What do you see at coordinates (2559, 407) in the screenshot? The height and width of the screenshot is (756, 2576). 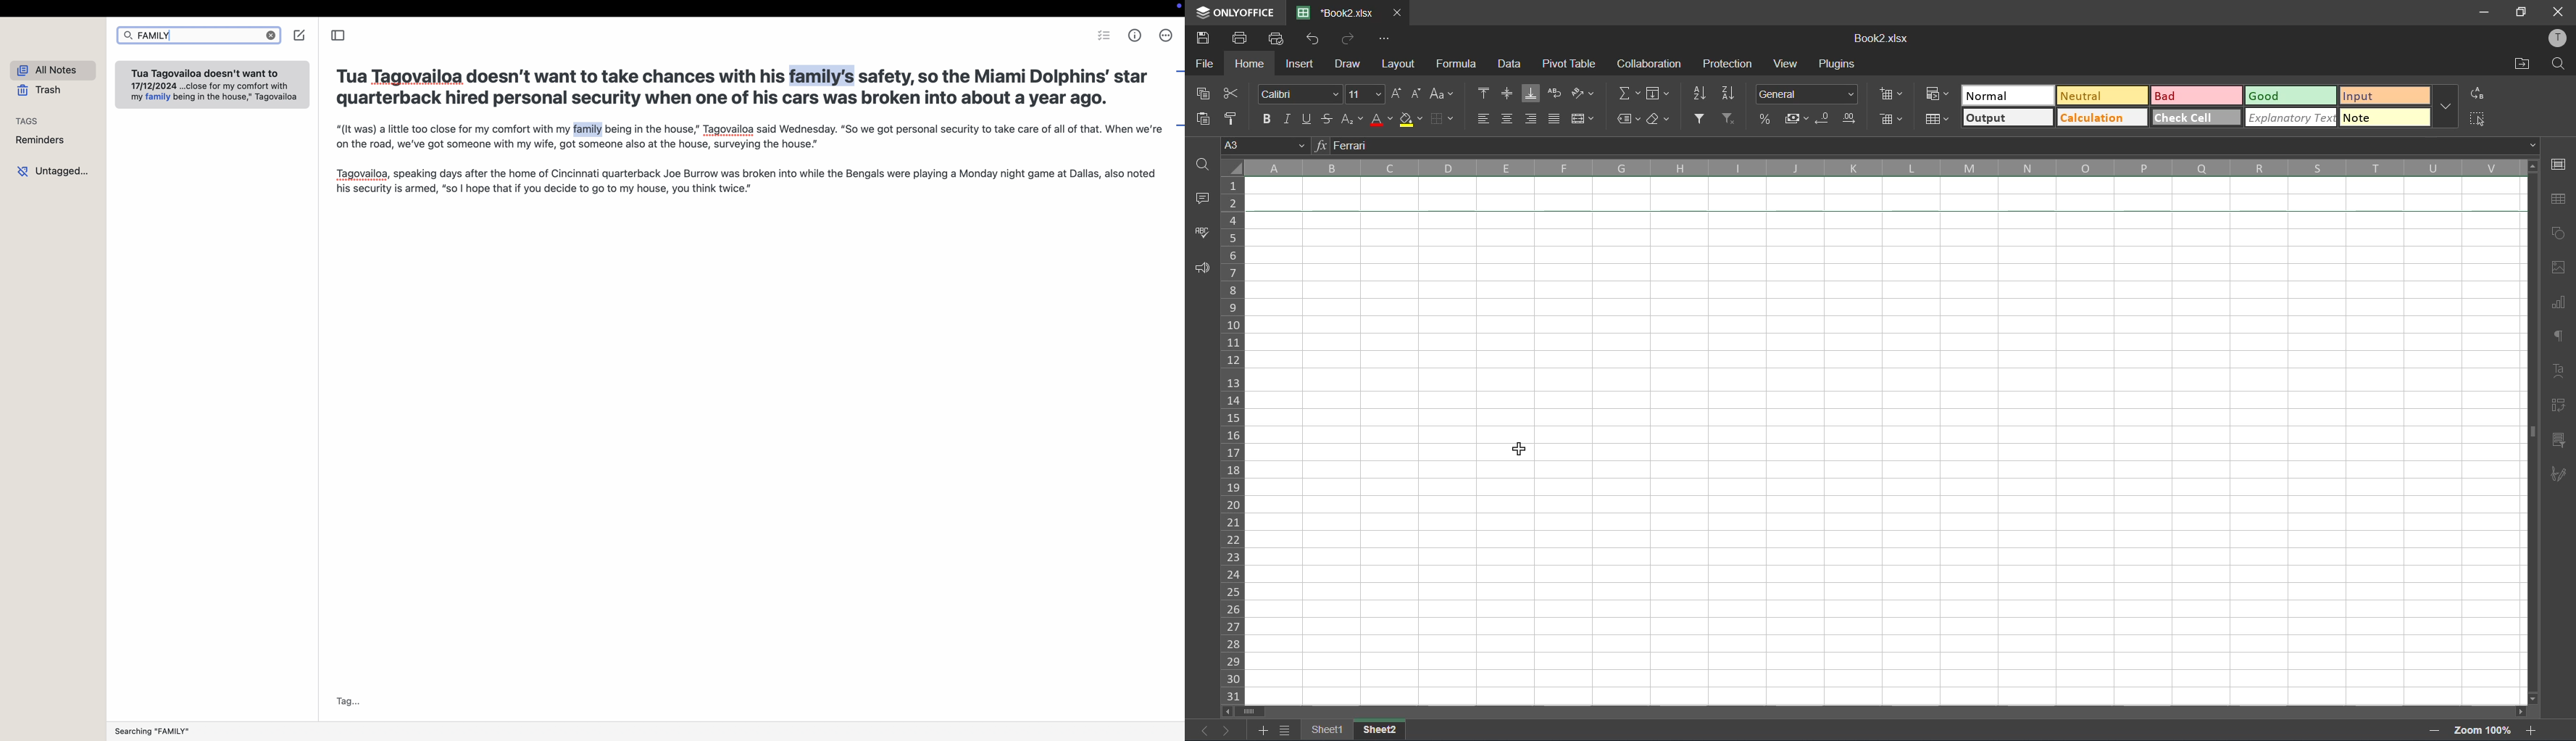 I see `pivot table` at bounding box center [2559, 407].